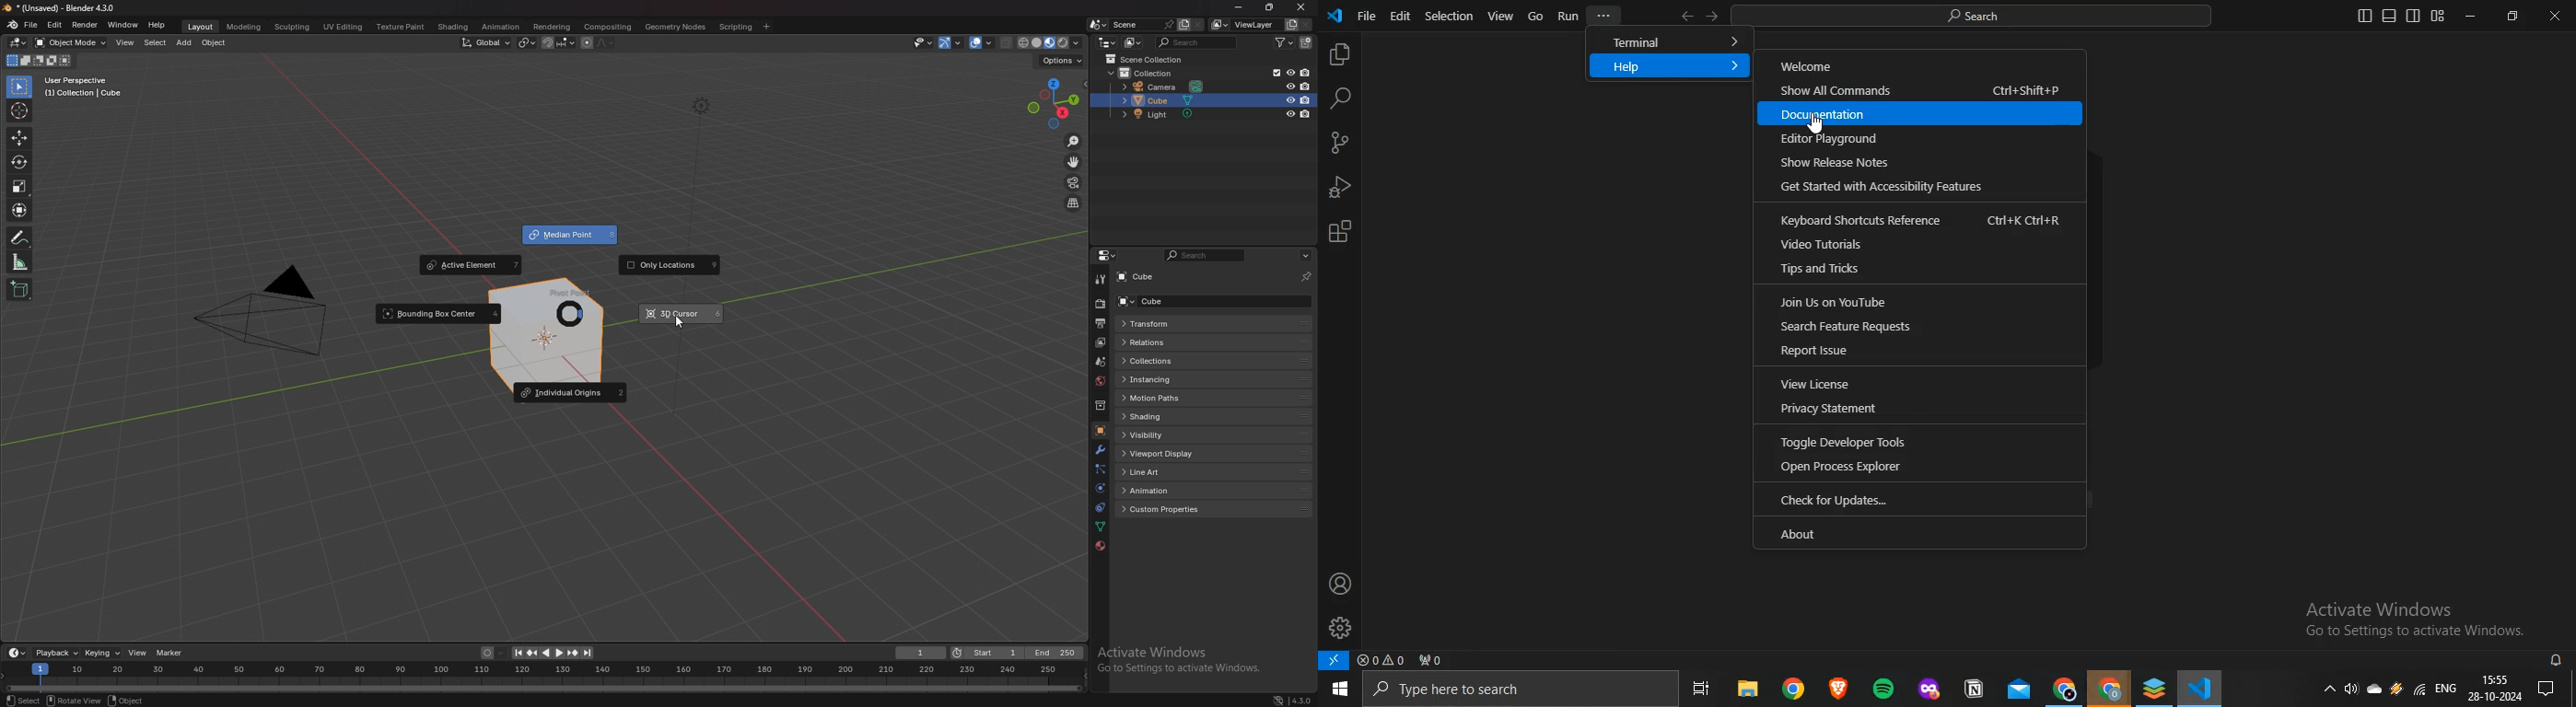  I want to click on view layer, so click(1100, 343).